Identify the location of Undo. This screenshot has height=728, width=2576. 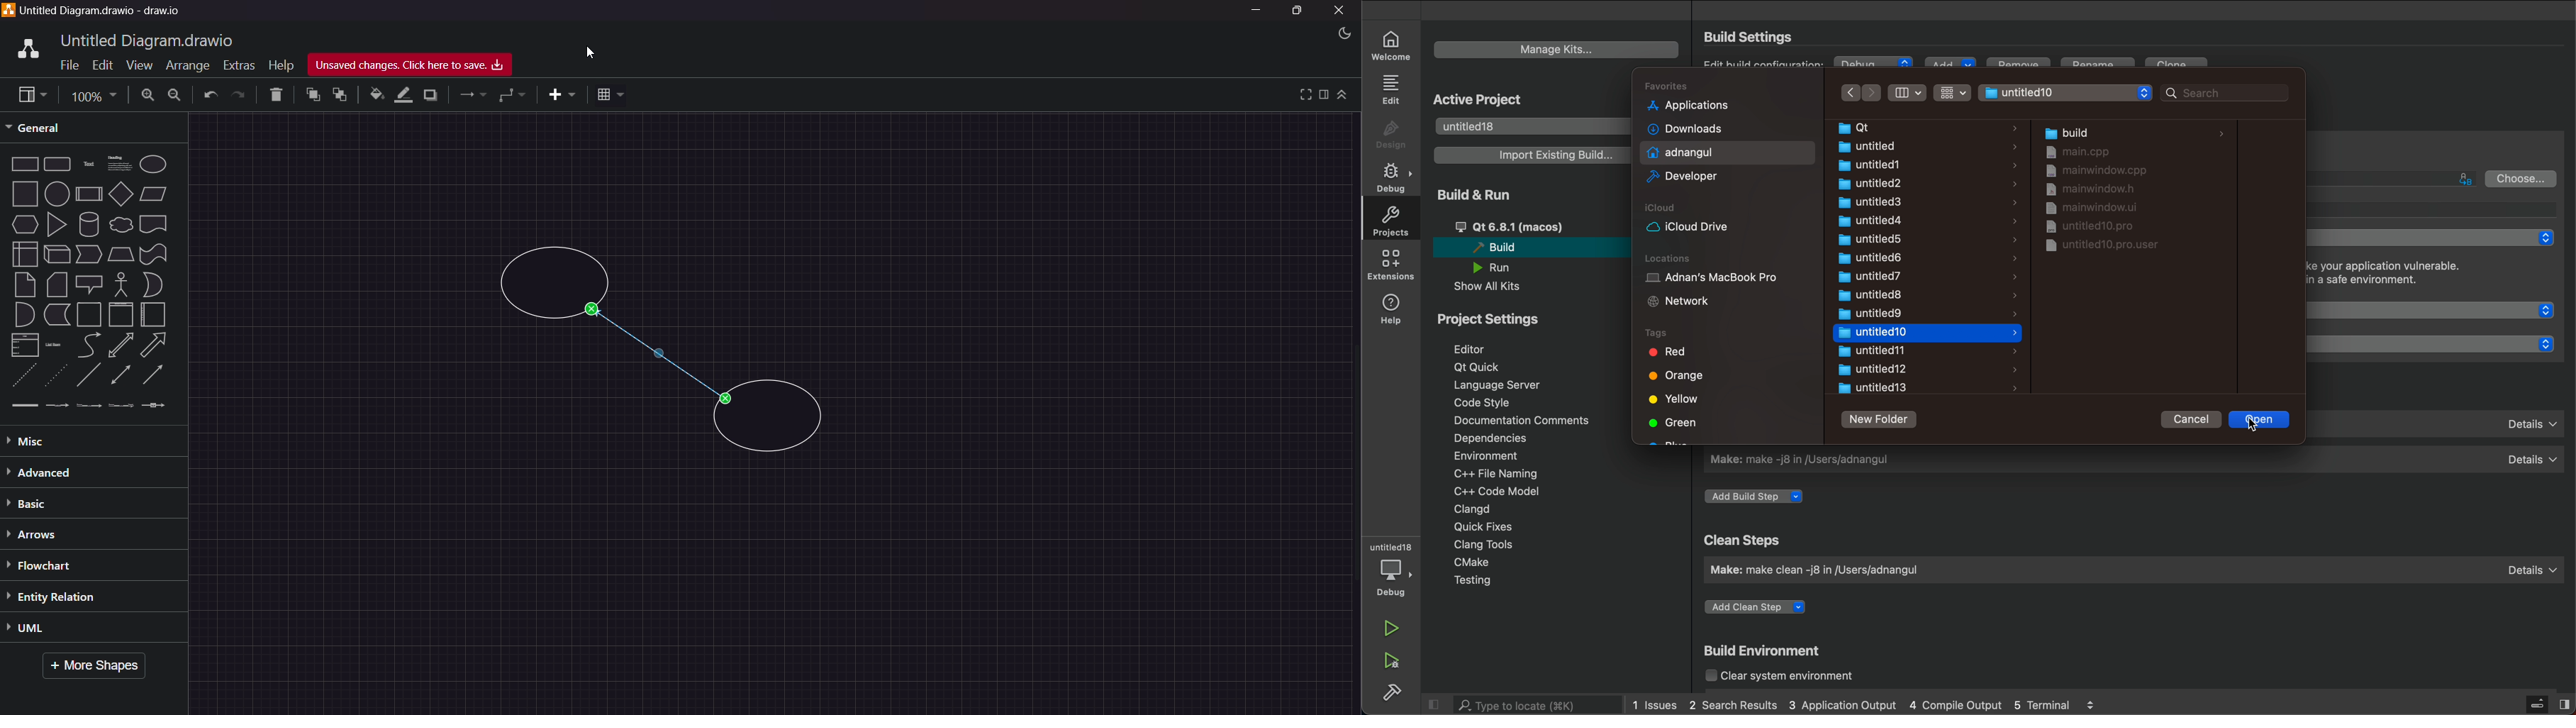
(210, 96).